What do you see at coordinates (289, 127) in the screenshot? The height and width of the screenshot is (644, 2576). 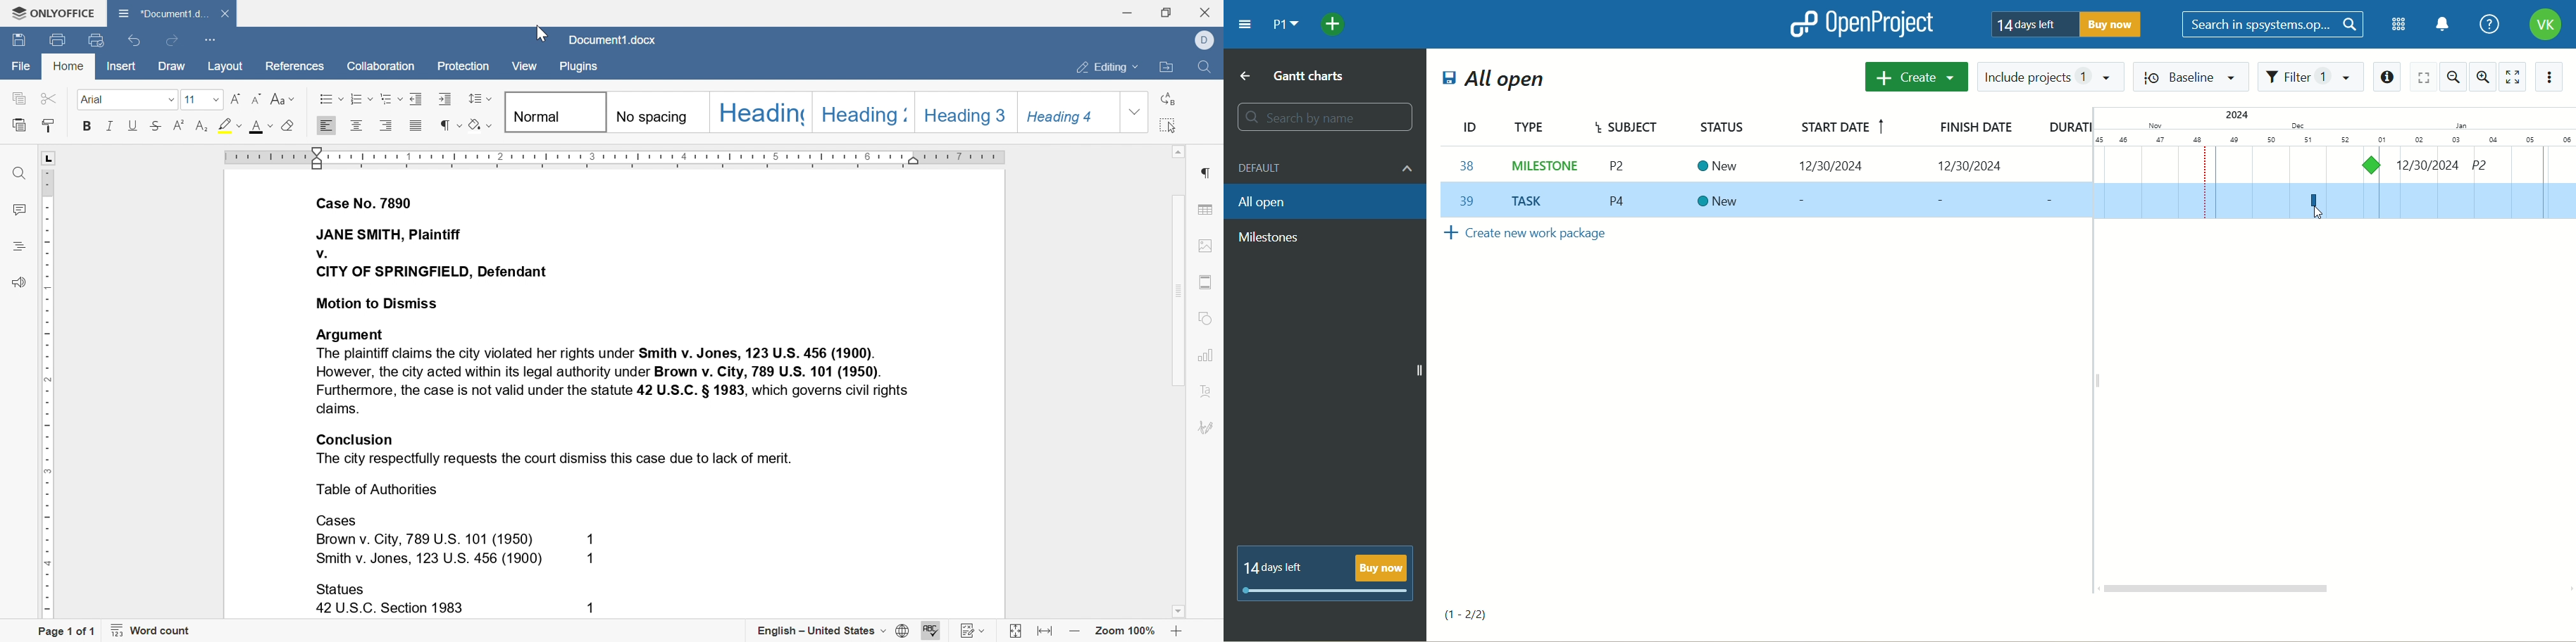 I see `clear style` at bounding box center [289, 127].